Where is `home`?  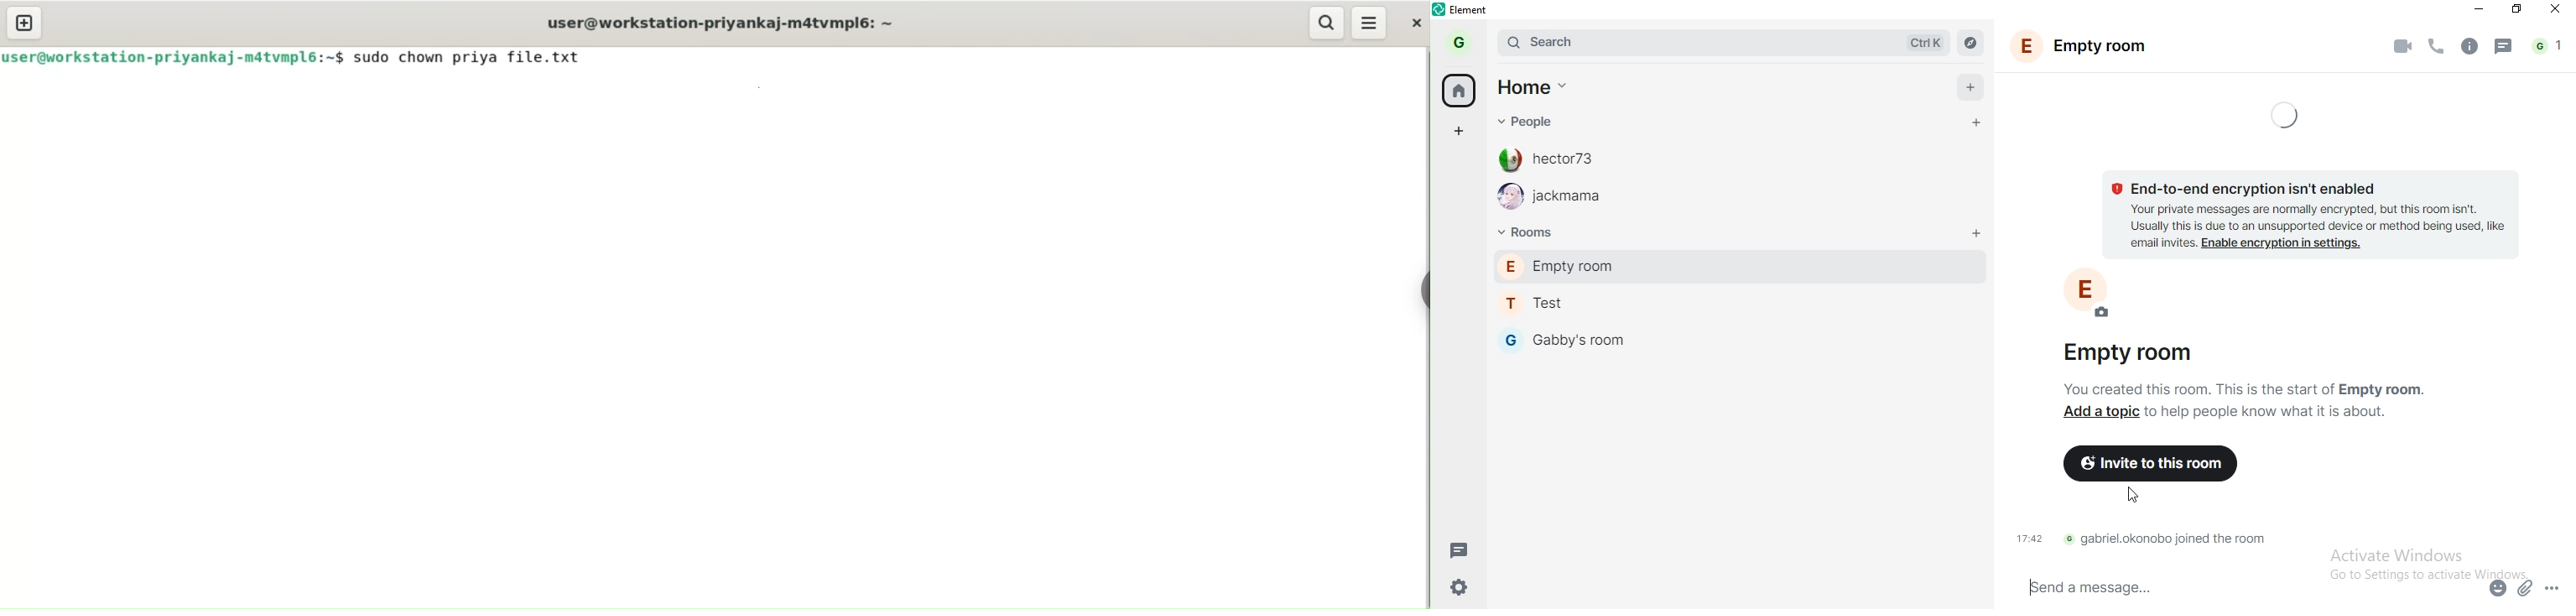
home is located at coordinates (1532, 86).